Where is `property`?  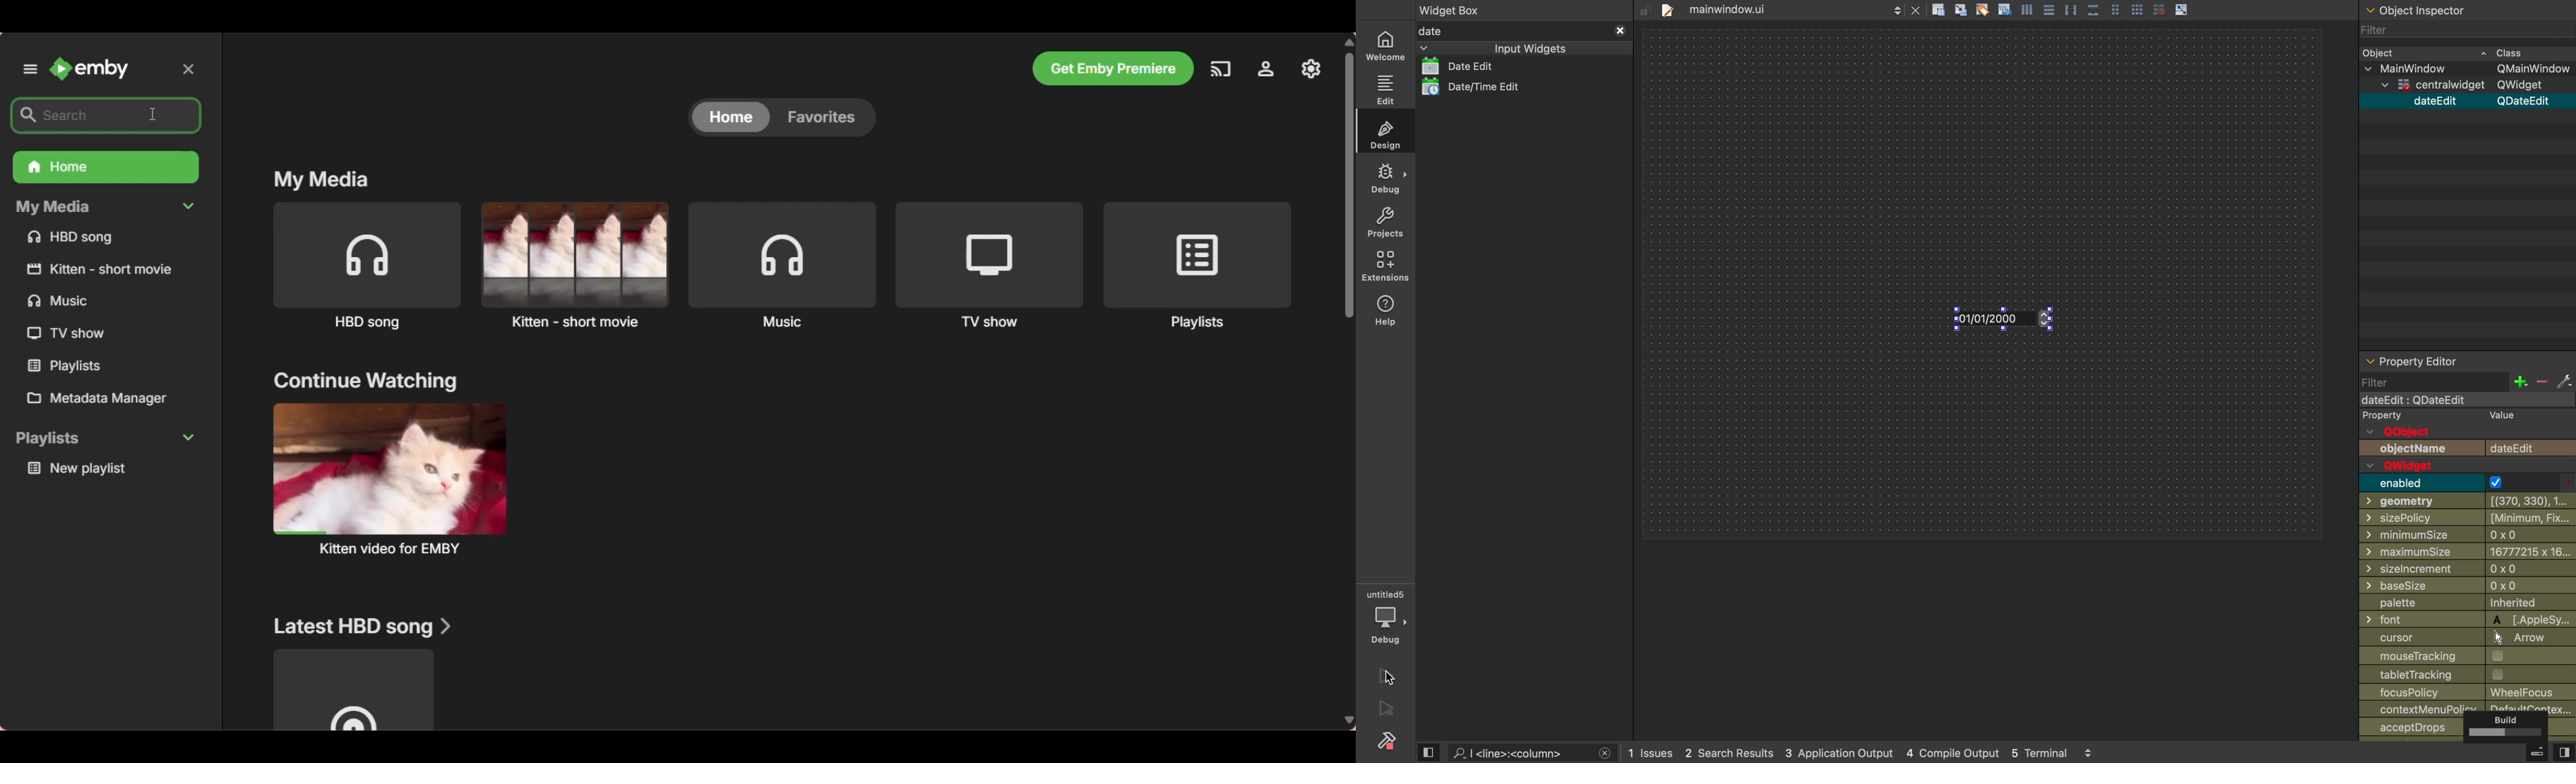
property is located at coordinates (2445, 415).